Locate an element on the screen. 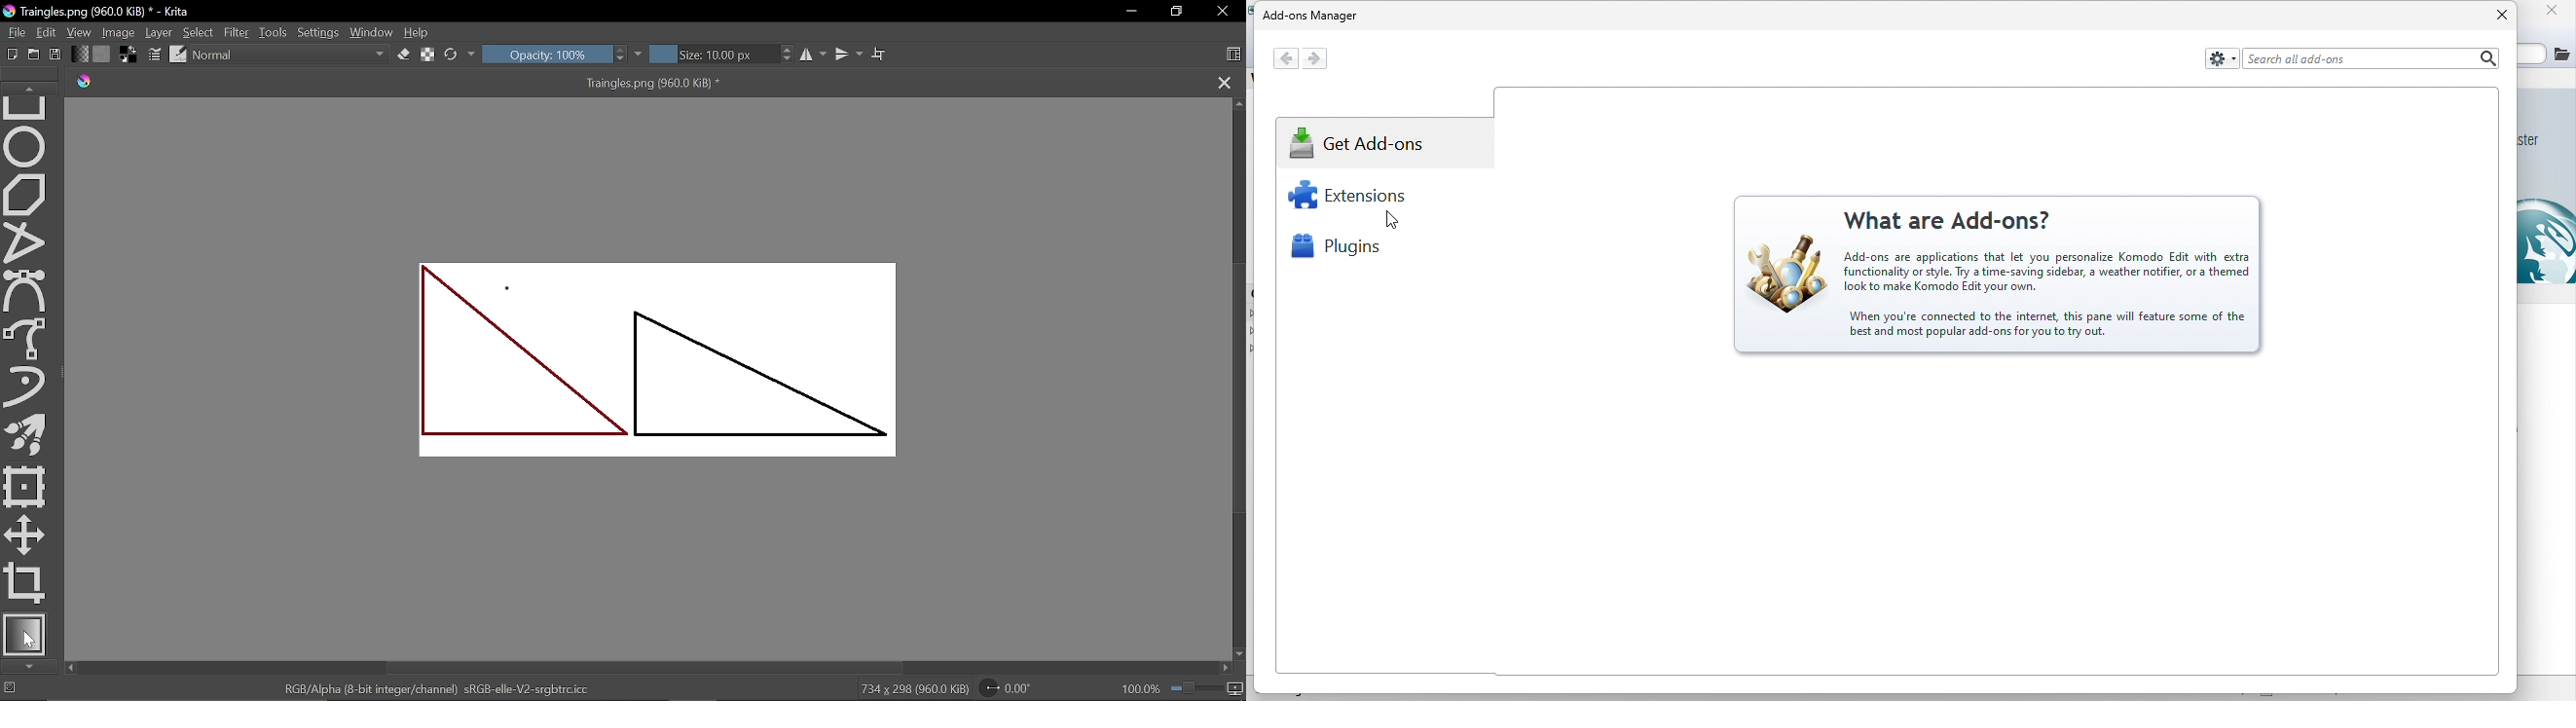  Vertical mirror is located at coordinates (849, 56).